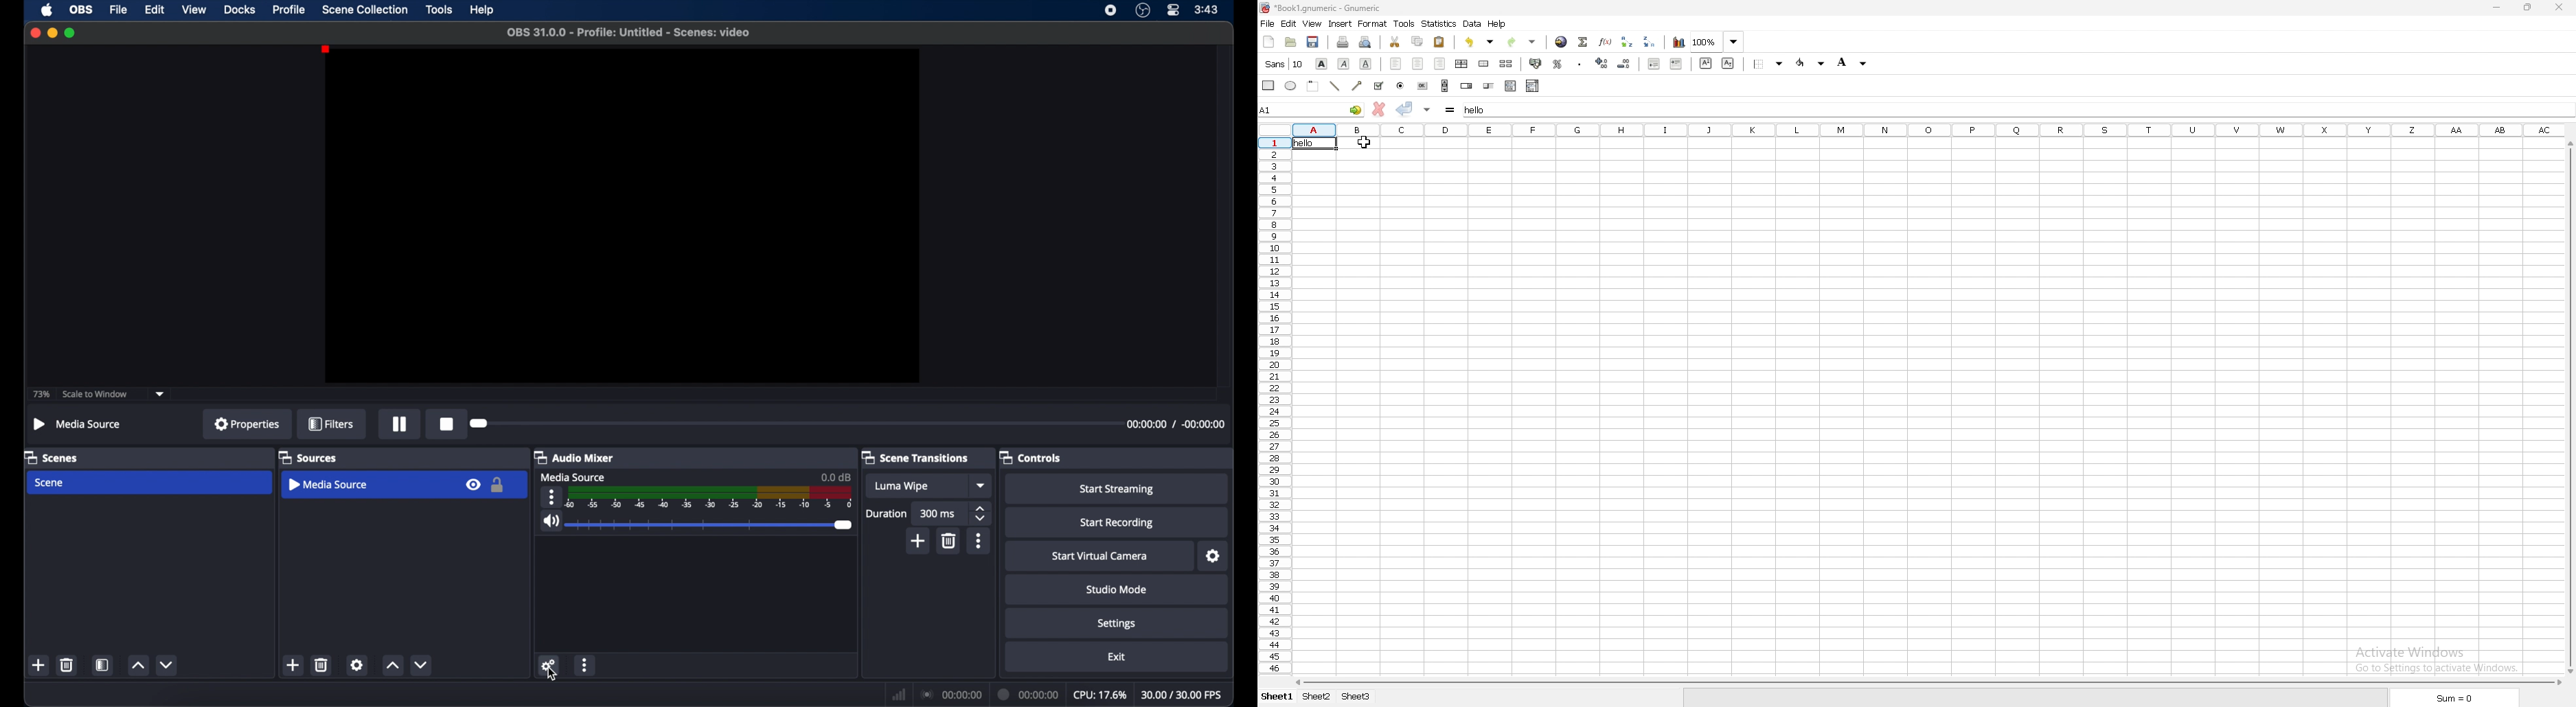  I want to click on slider, so click(479, 424).